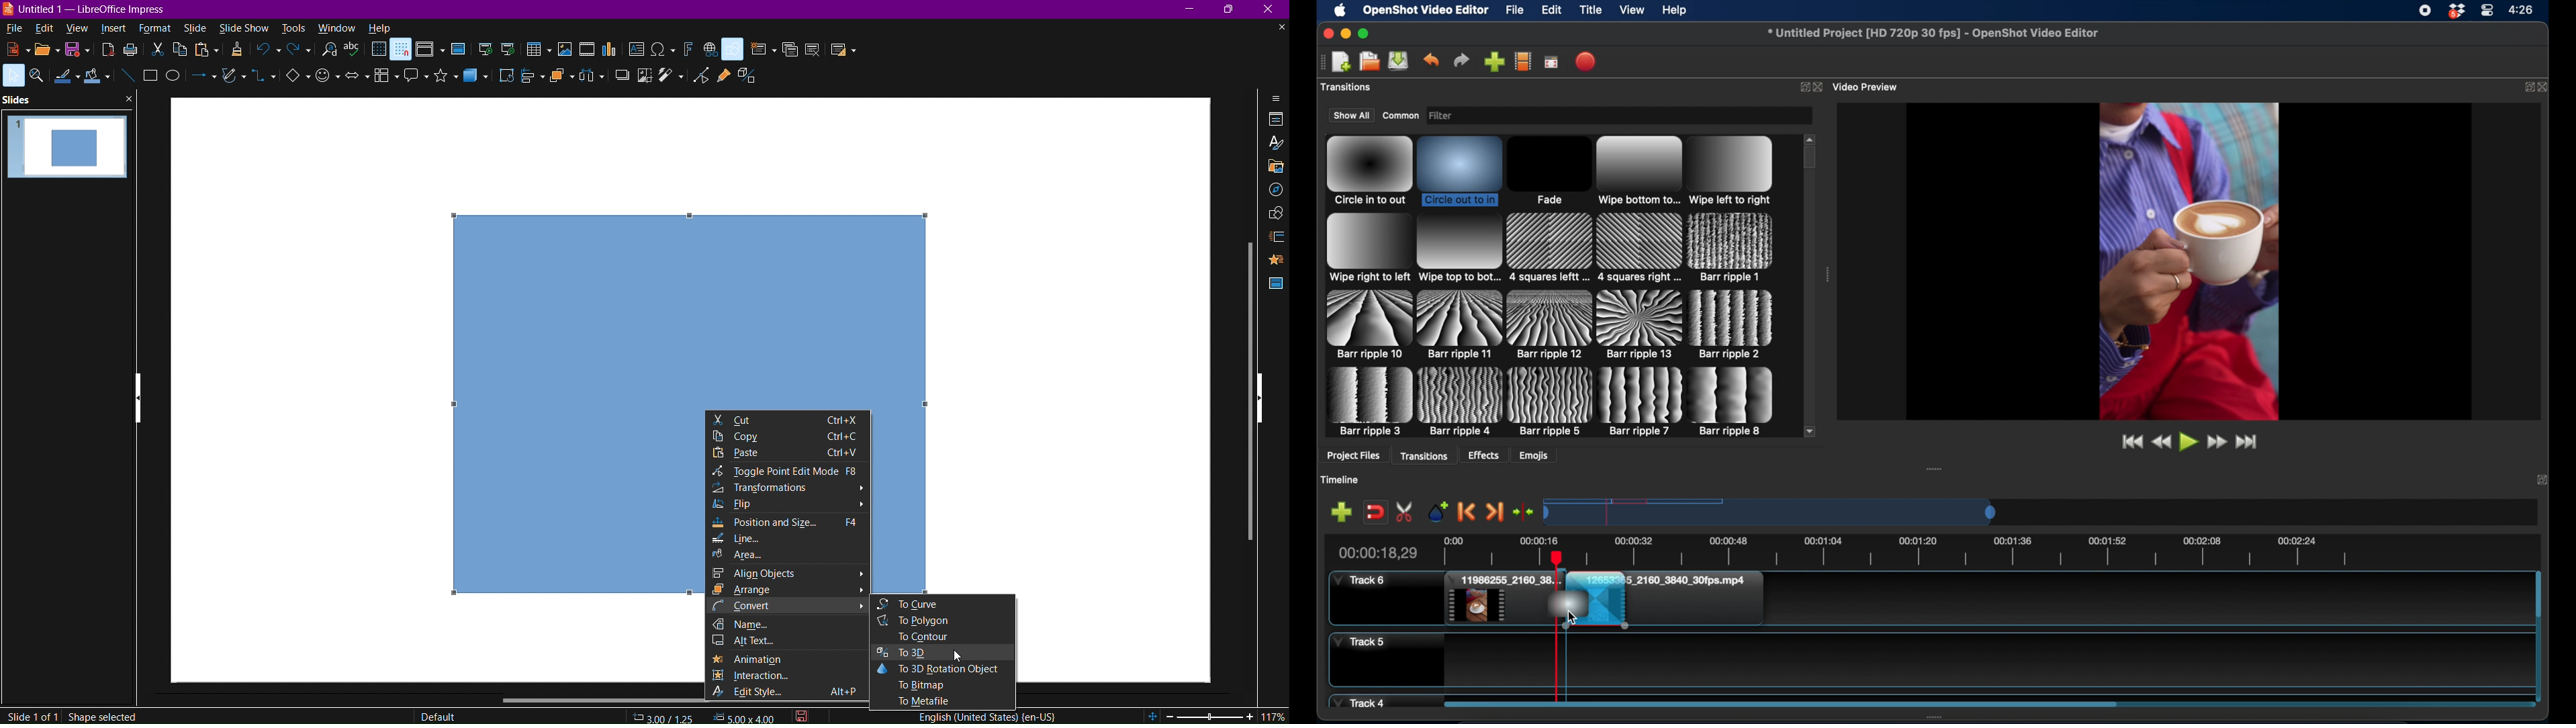 Image resolution: width=2576 pixels, height=728 pixels. I want to click on New Slide, so click(761, 50).